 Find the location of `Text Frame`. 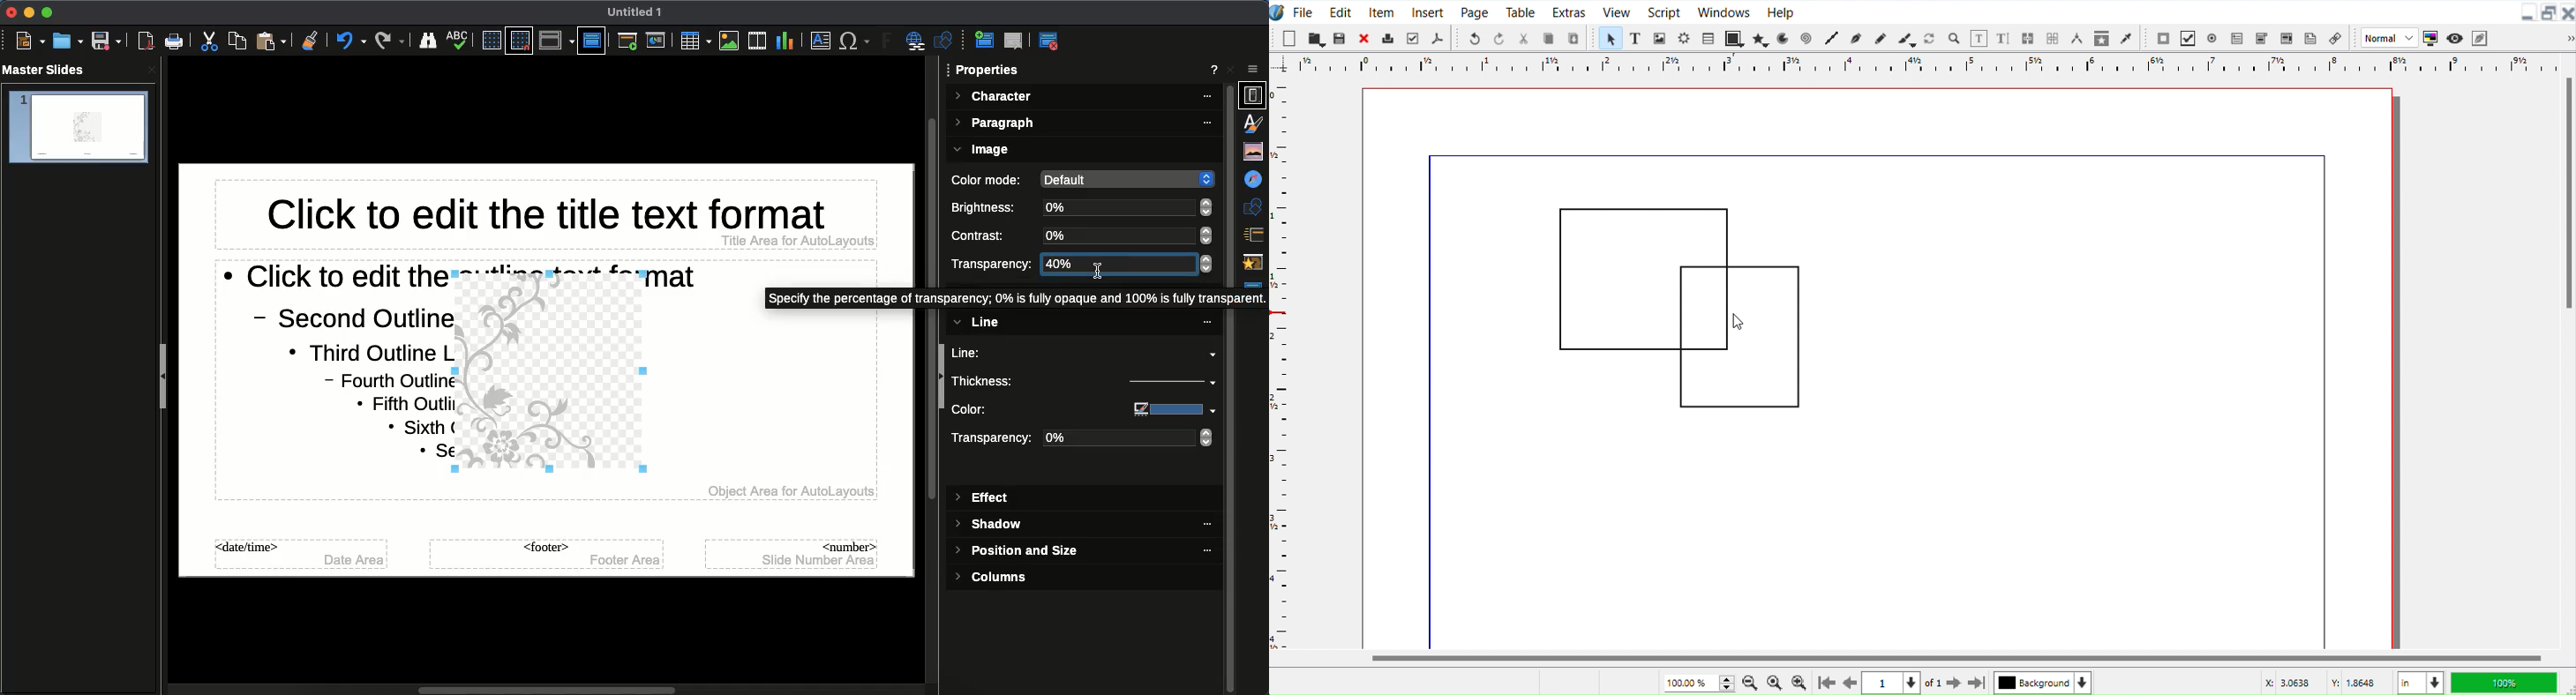

Text Frame is located at coordinates (1636, 38).